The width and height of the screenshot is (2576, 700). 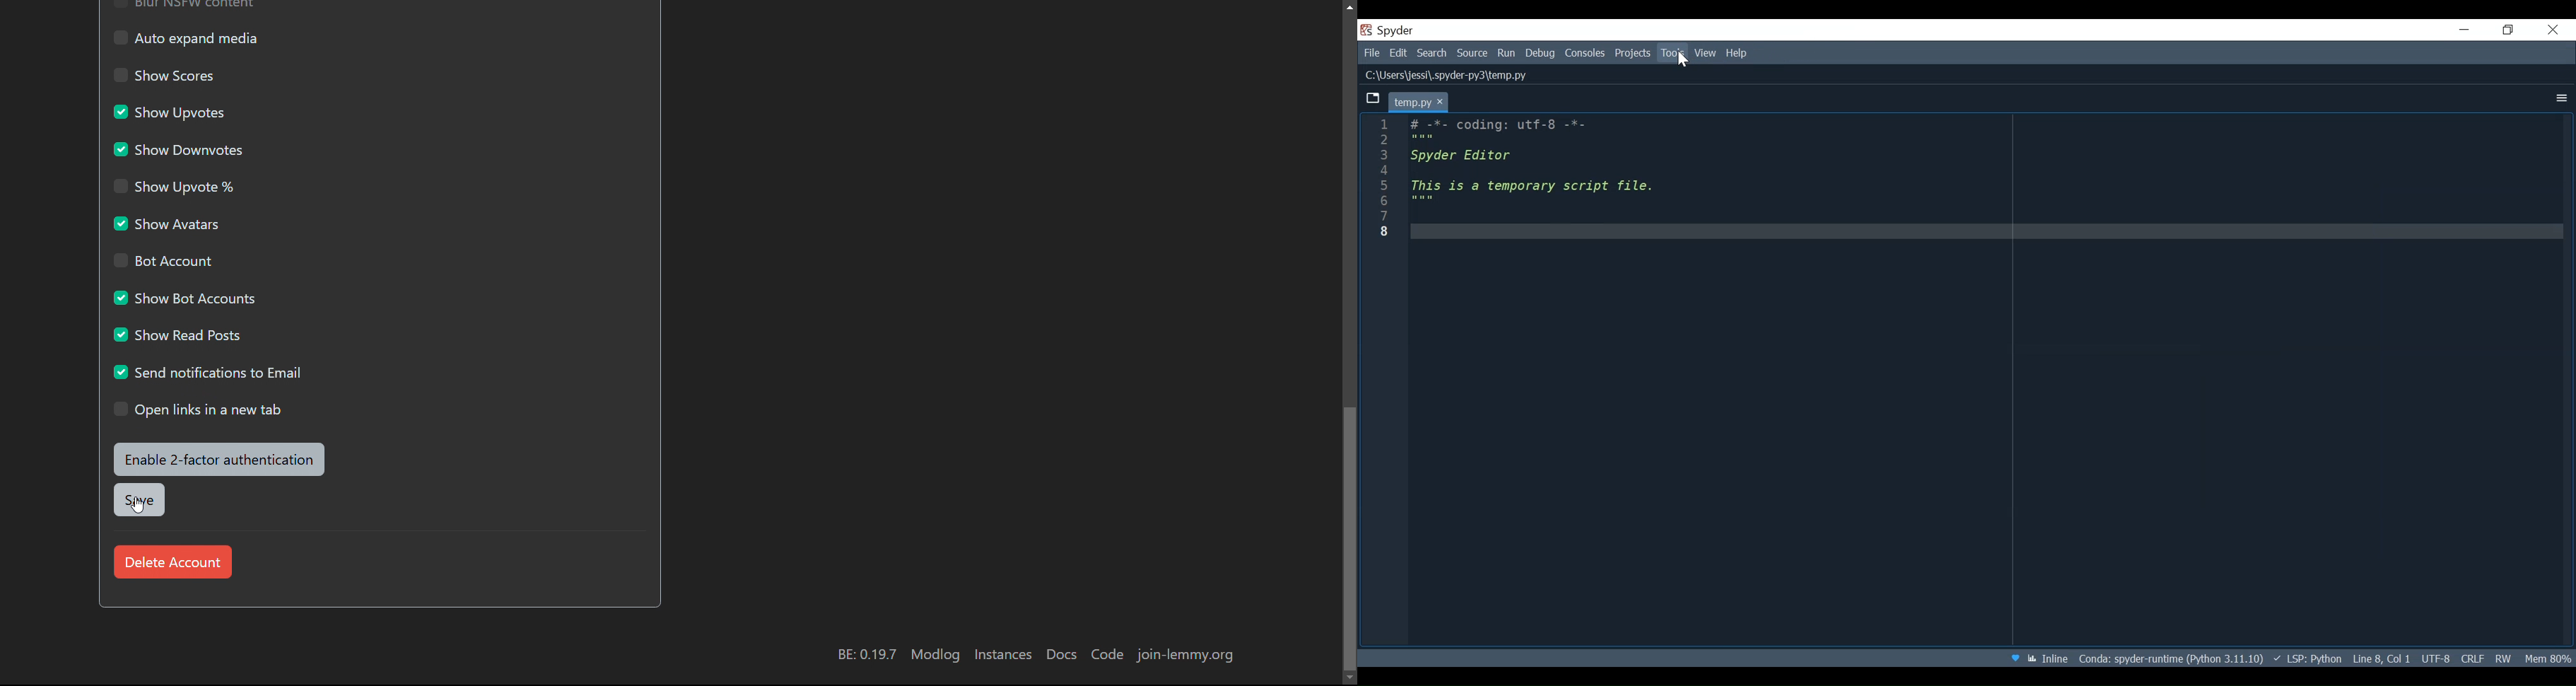 What do you see at coordinates (1635, 53) in the screenshot?
I see `Projects` at bounding box center [1635, 53].